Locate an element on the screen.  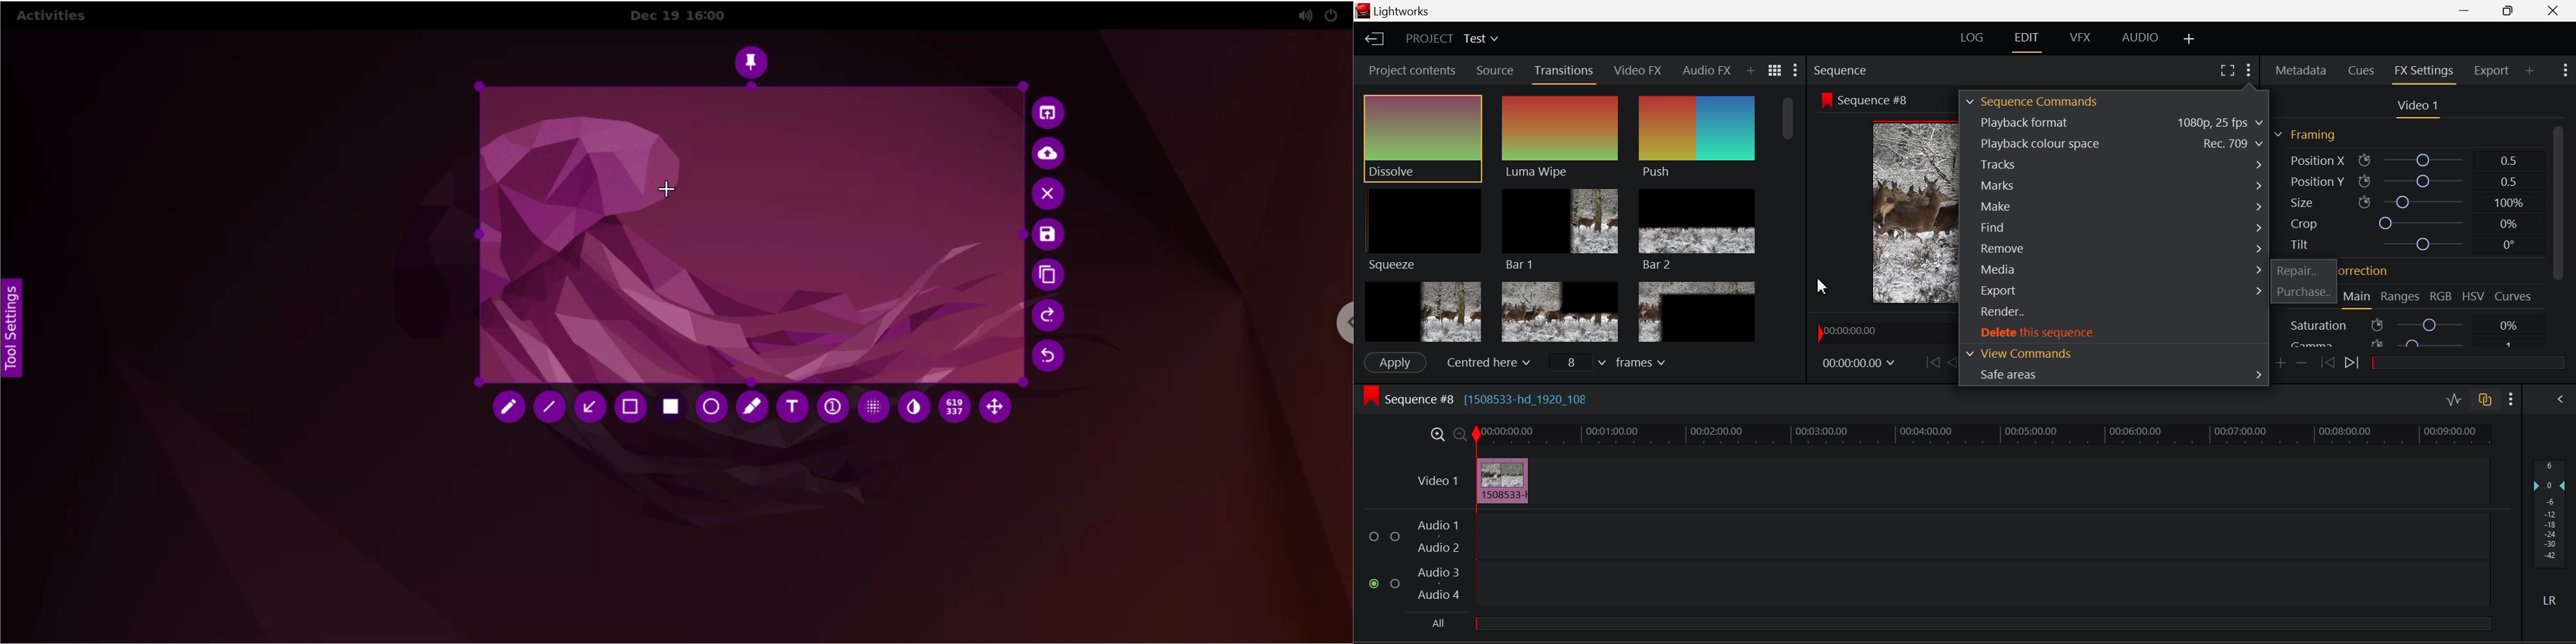
Delete this sequence is located at coordinates (2115, 333).